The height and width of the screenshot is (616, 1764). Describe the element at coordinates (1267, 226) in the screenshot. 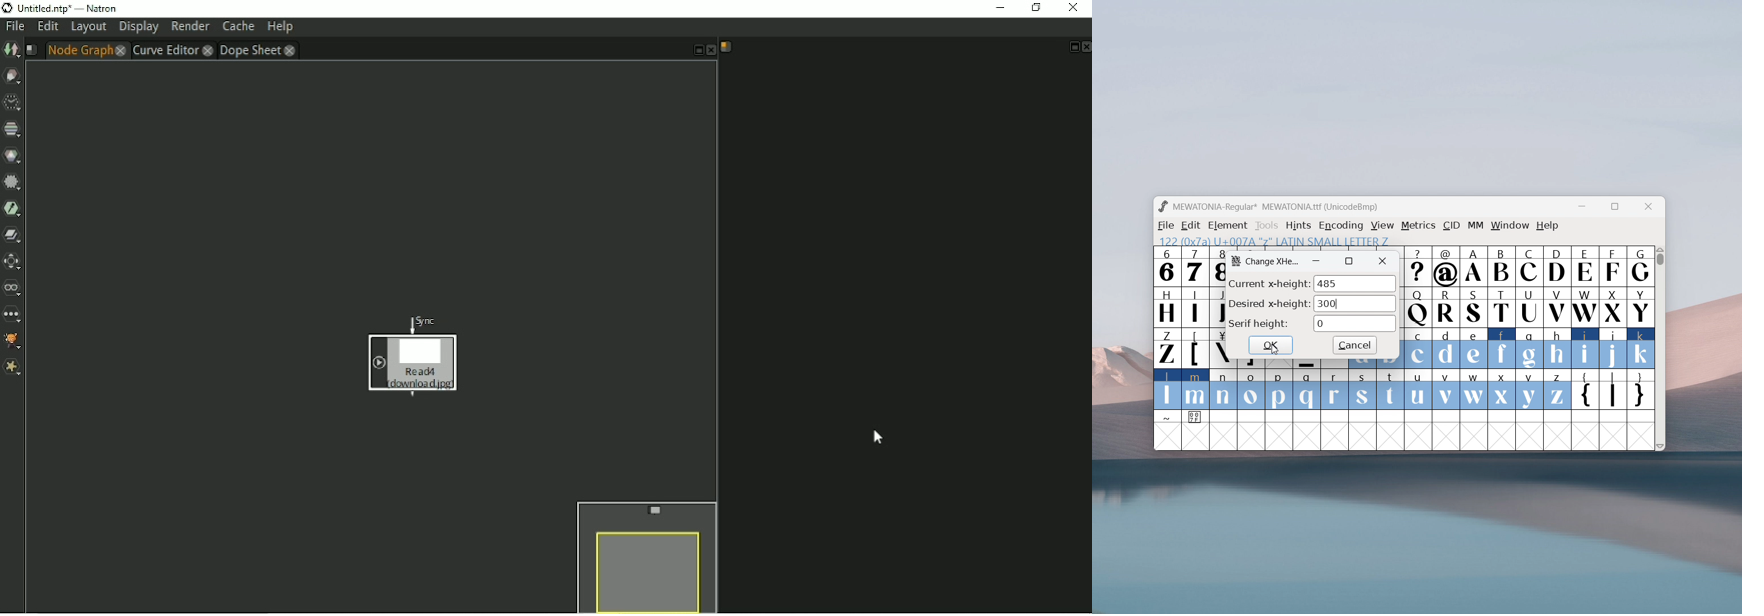

I see `tools` at that location.